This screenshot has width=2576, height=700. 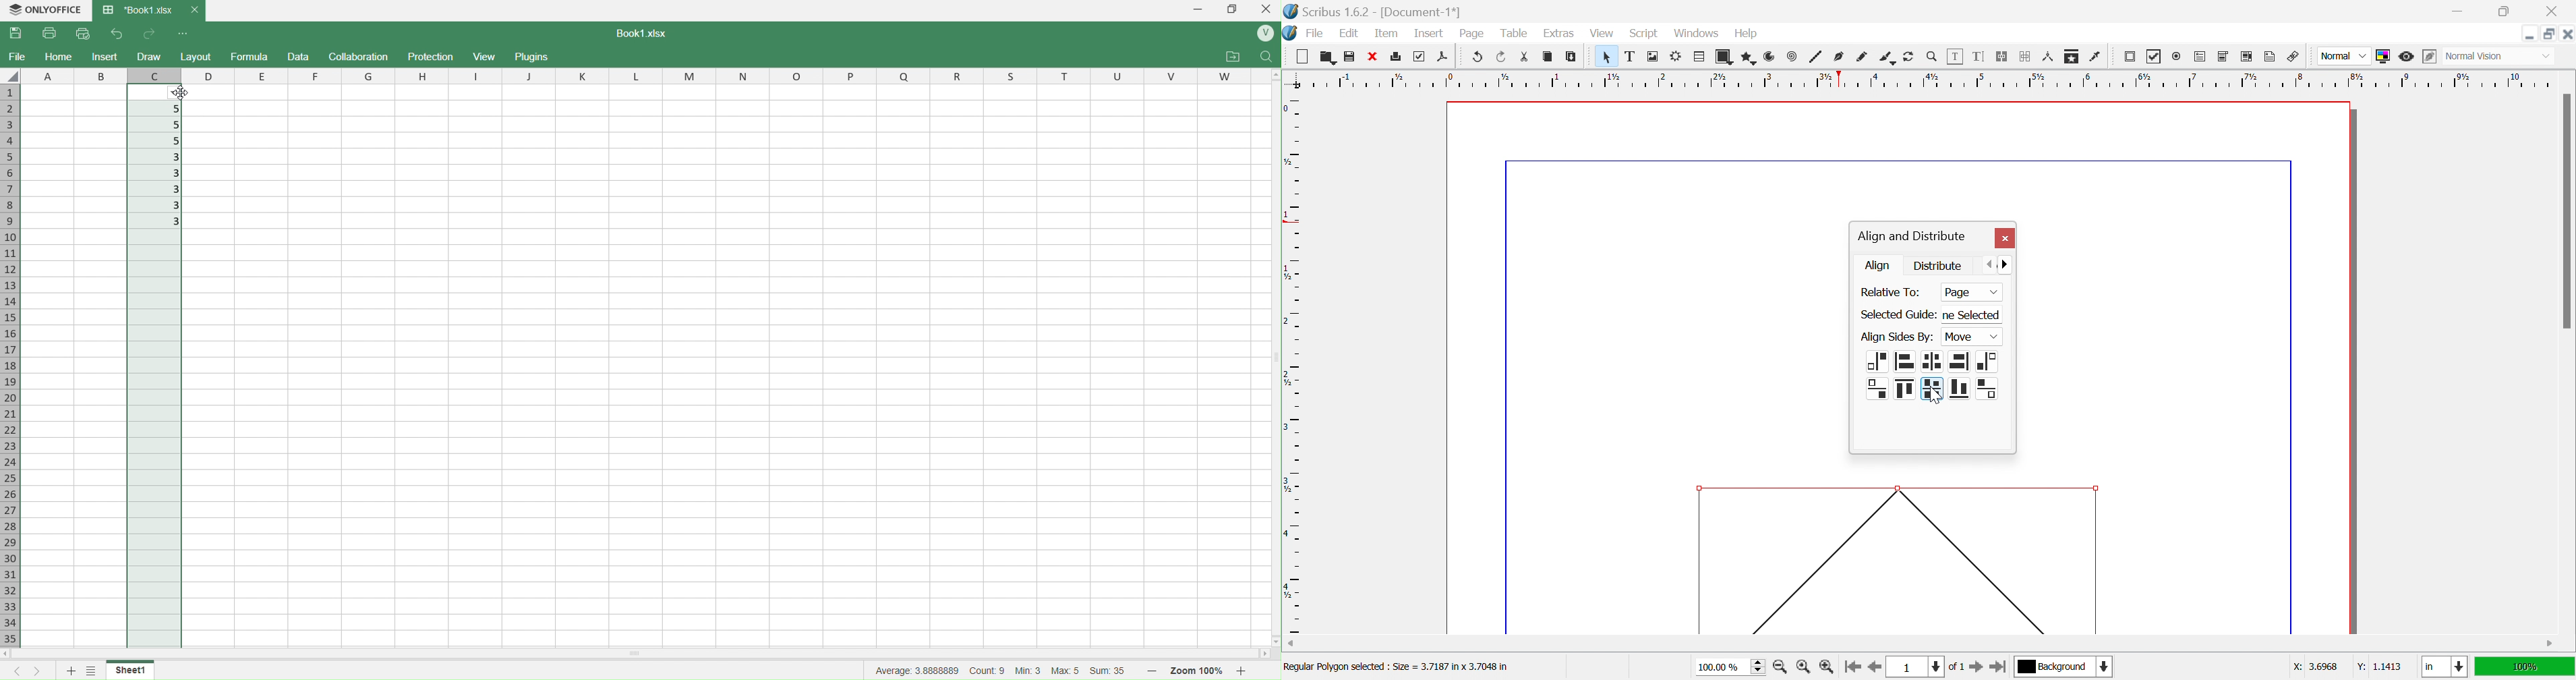 I want to click on Print File, so click(x=52, y=34).